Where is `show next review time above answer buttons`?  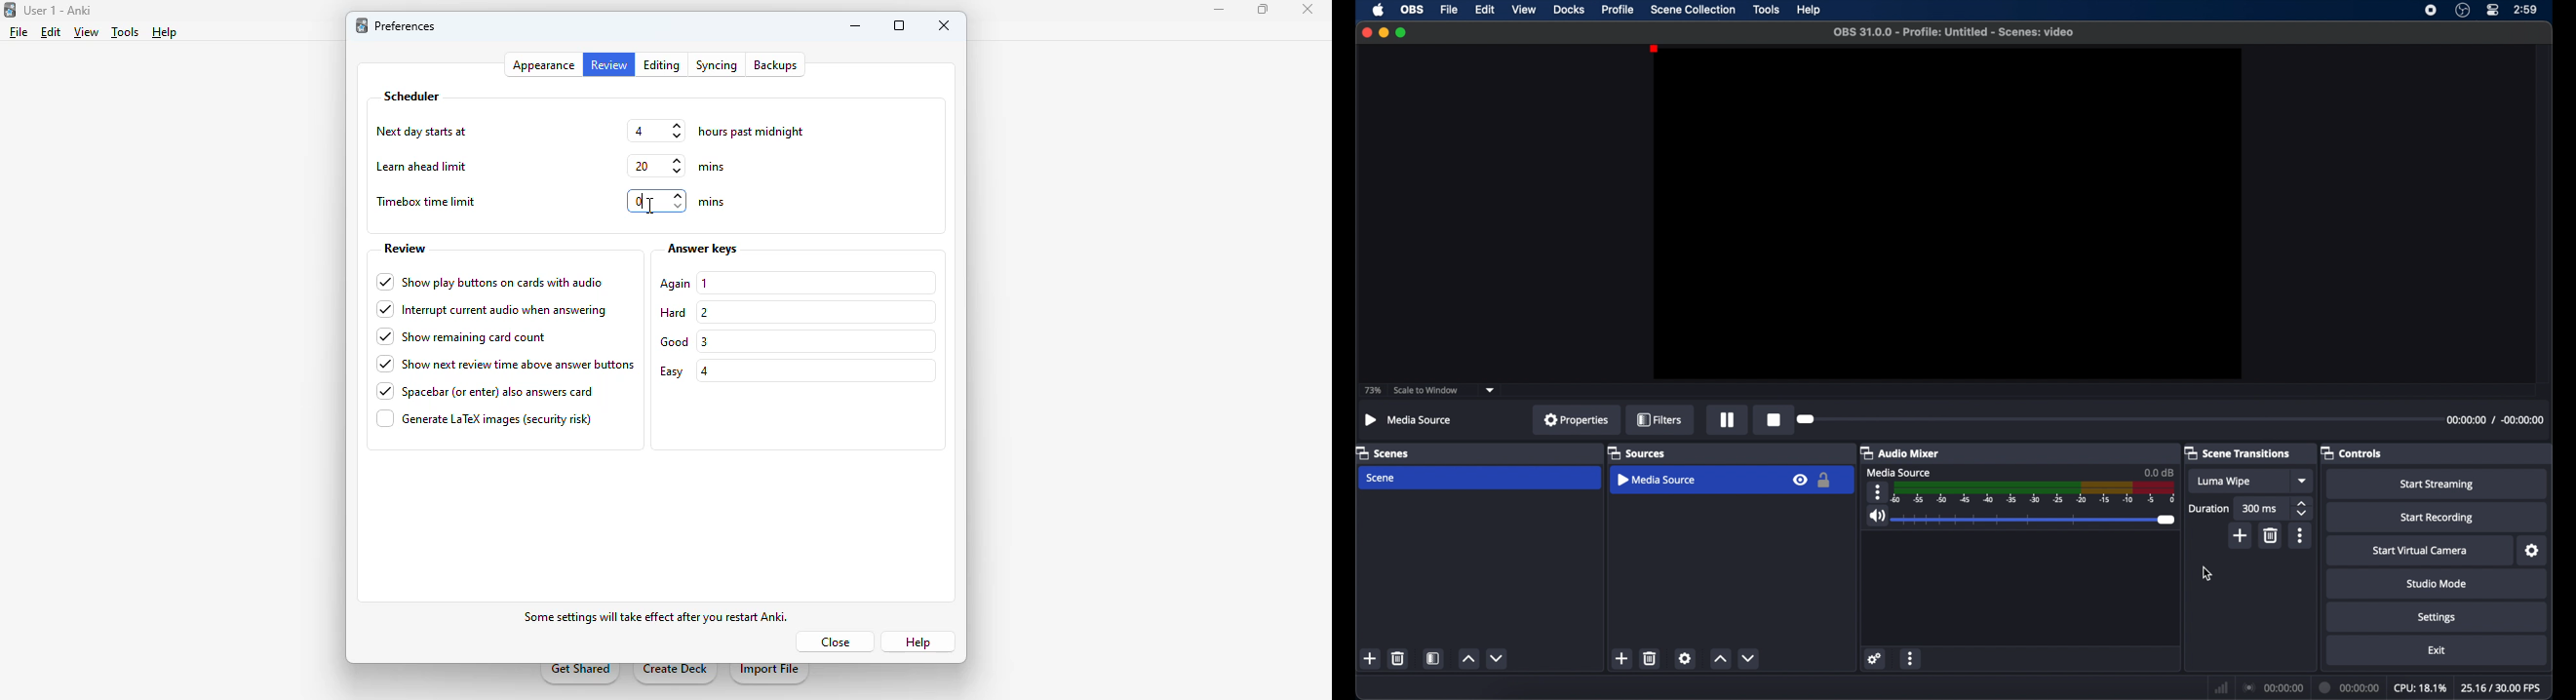
show next review time above answer buttons is located at coordinates (506, 364).